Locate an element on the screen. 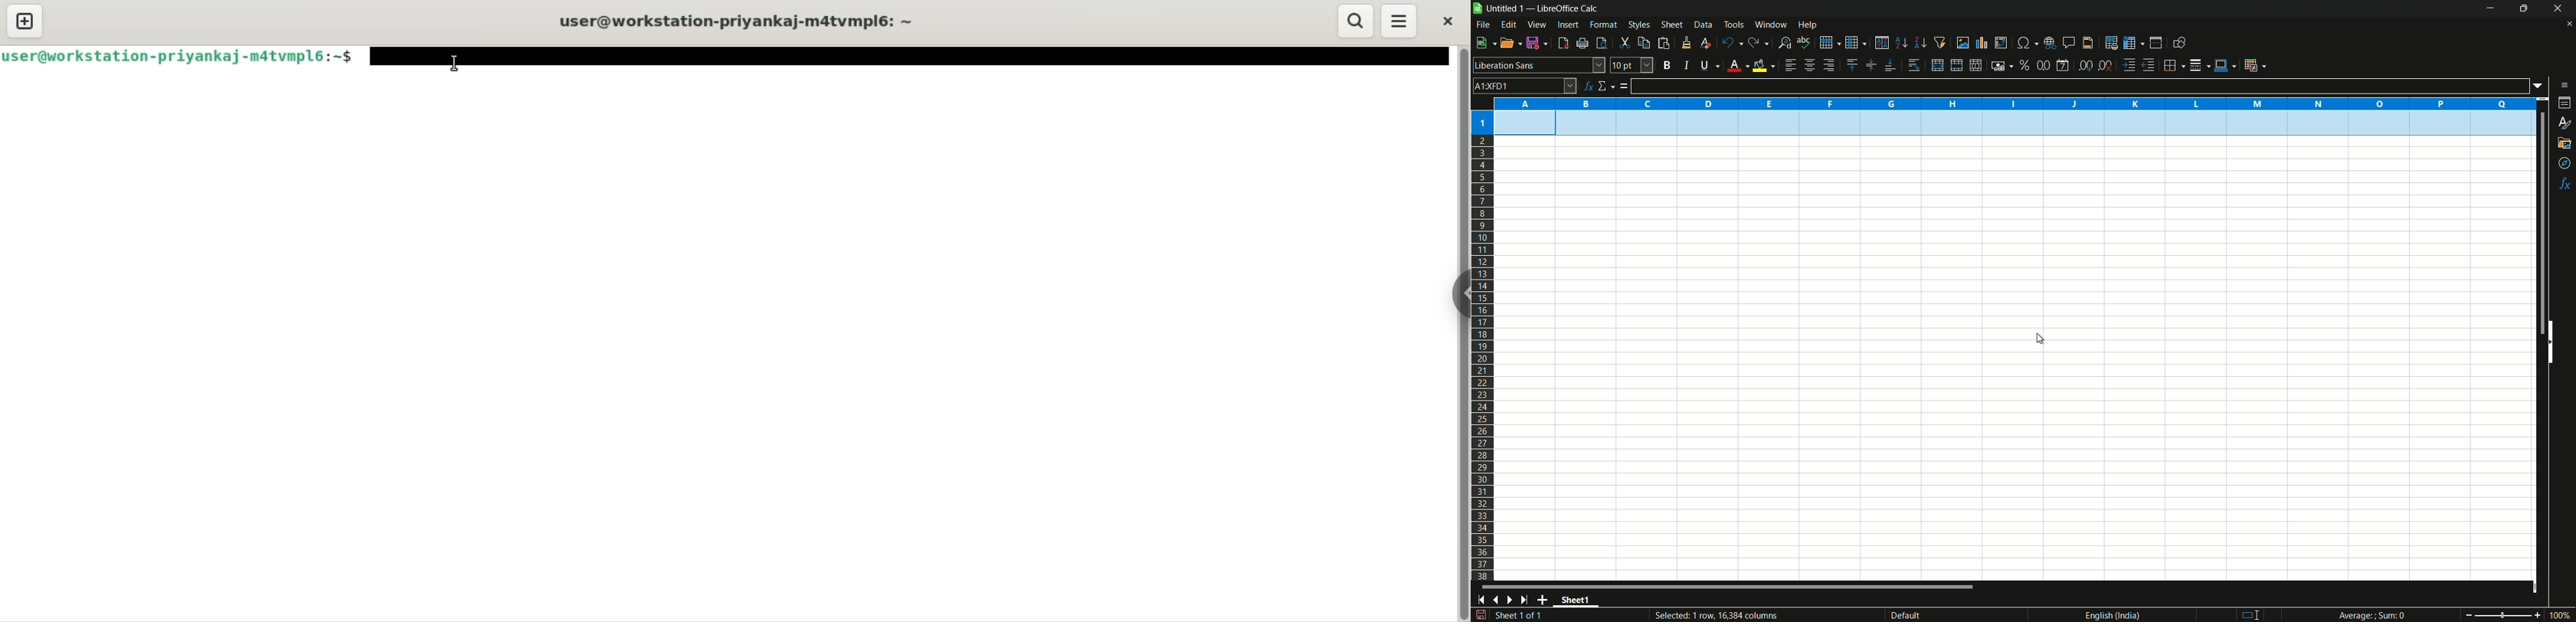  next sheet is located at coordinates (1512, 600).